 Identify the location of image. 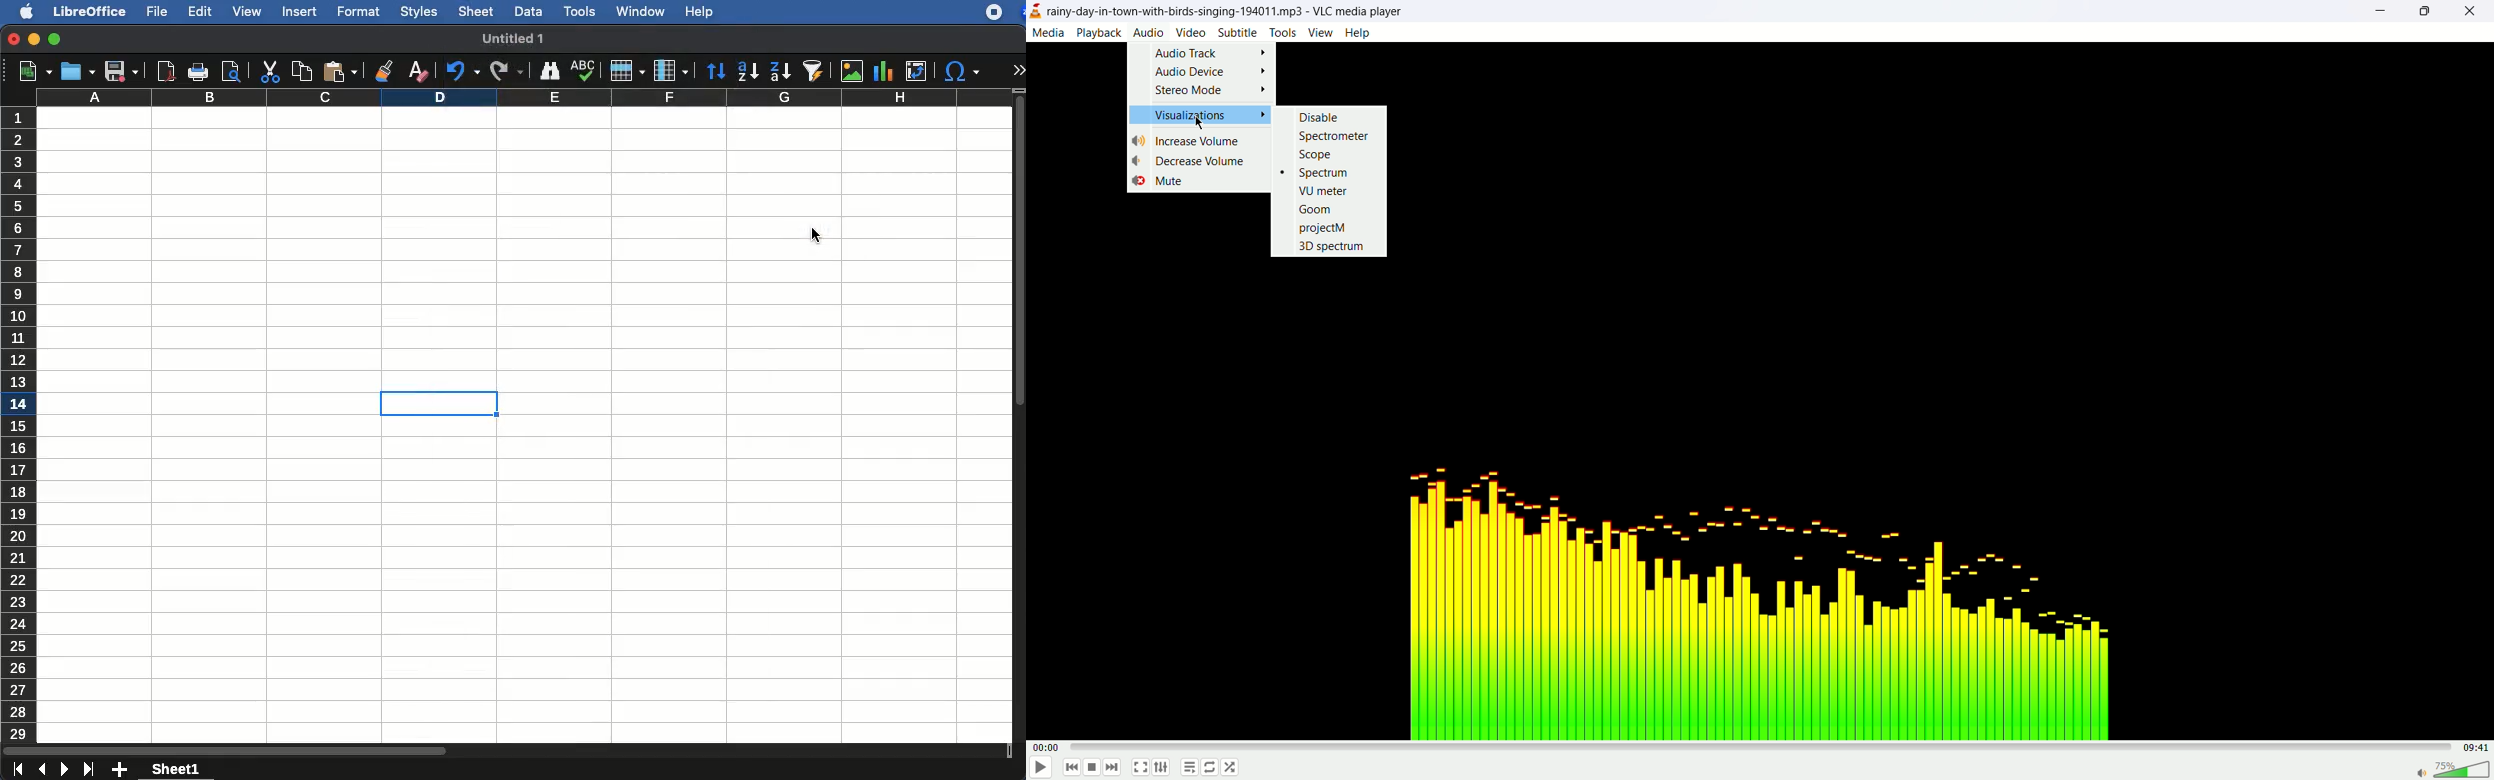
(852, 72).